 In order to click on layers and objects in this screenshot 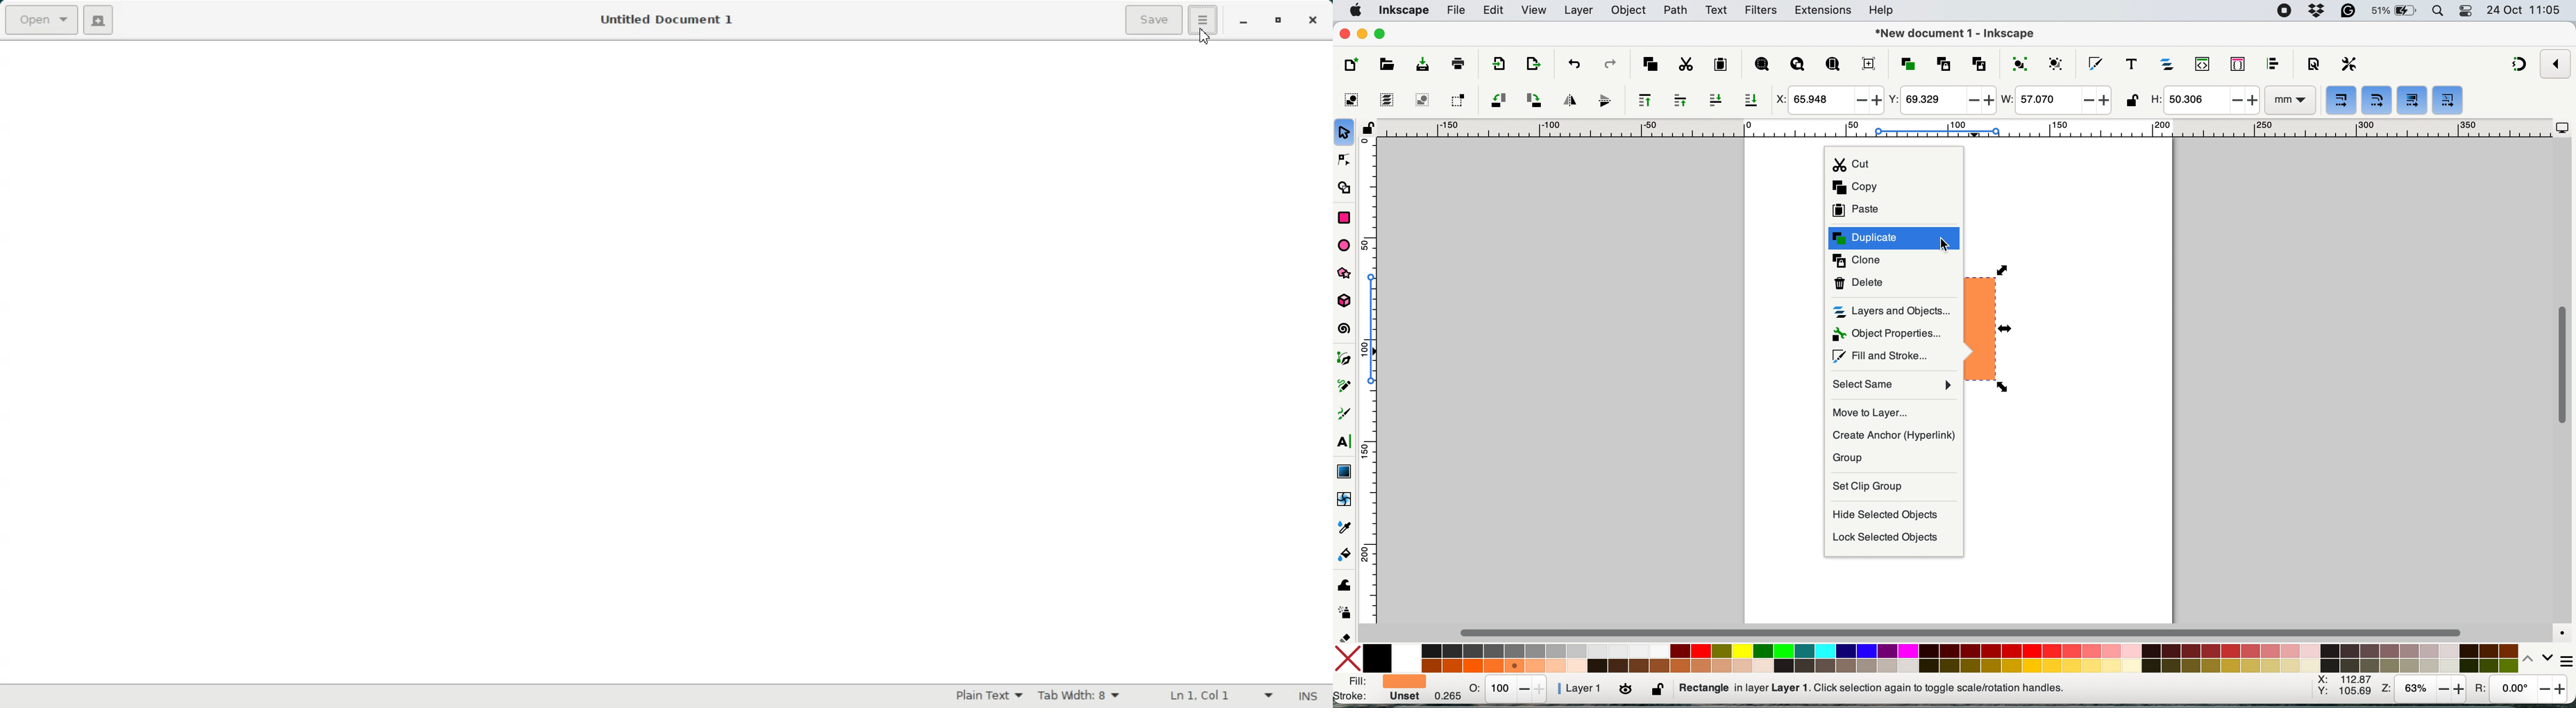, I will do `click(1894, 312)`.